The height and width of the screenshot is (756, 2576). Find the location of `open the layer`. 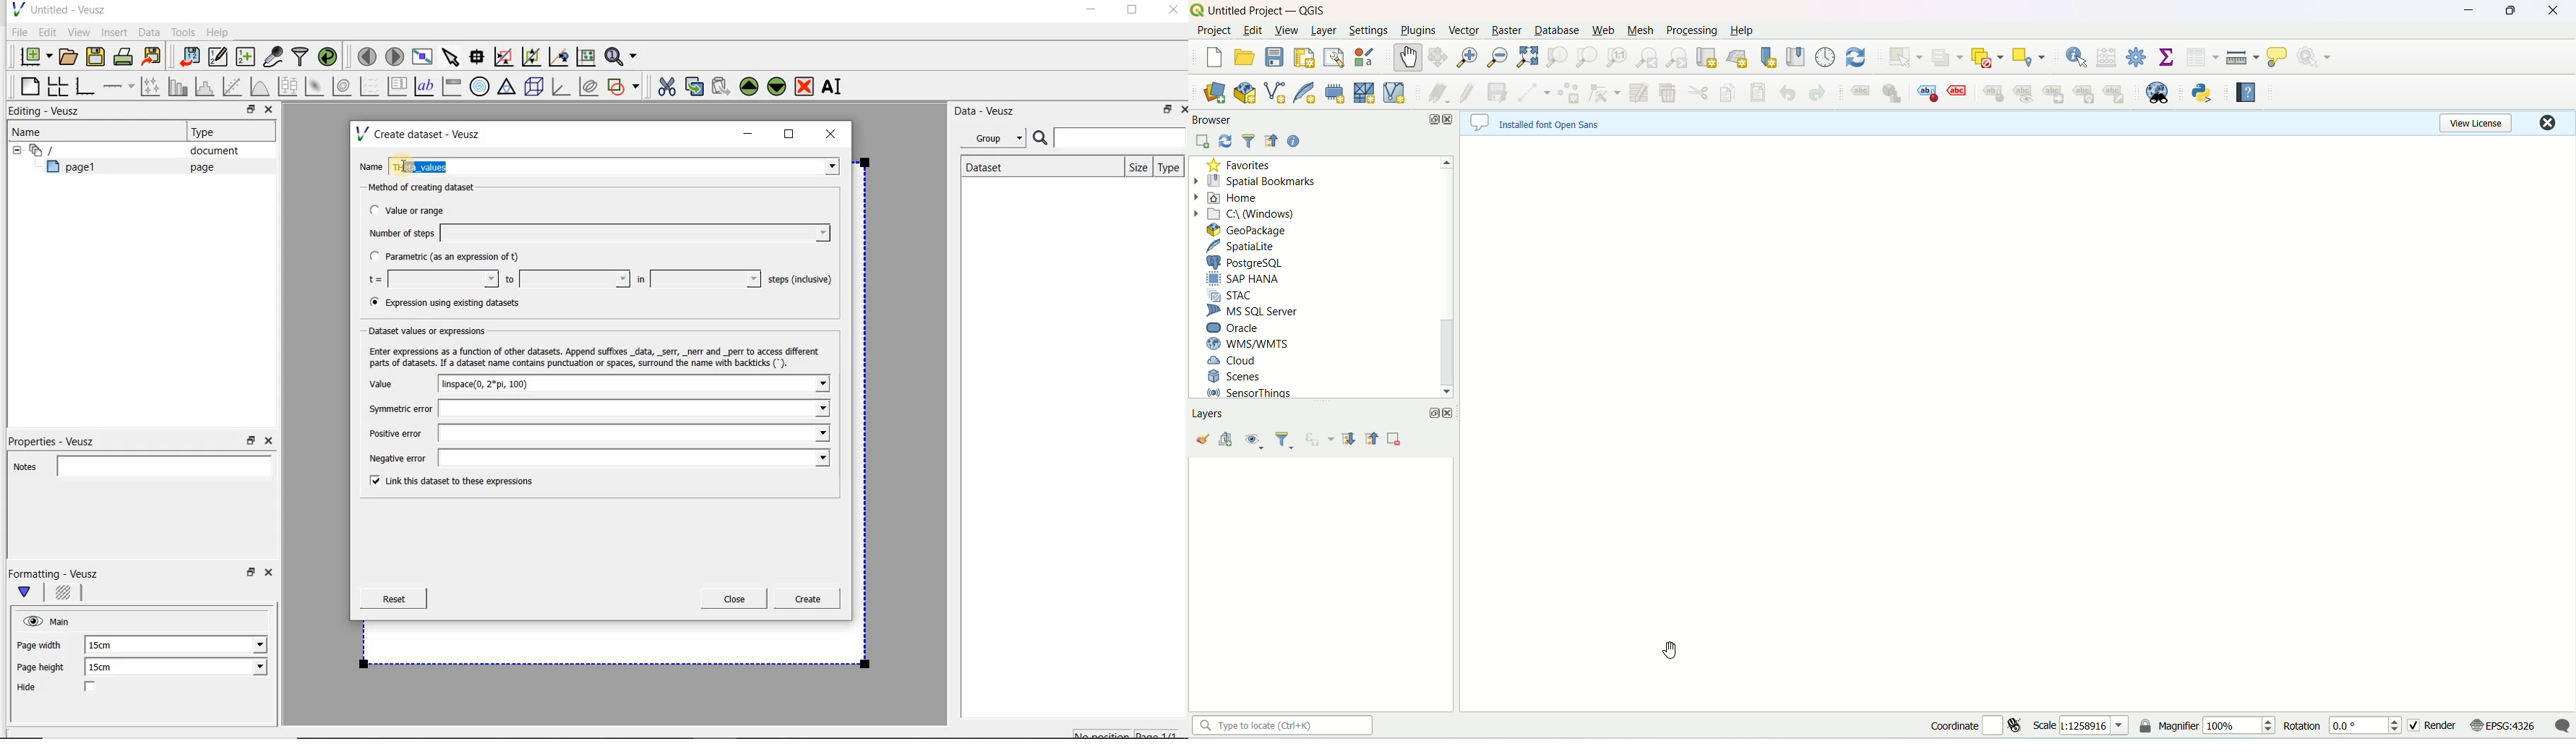

open the layer is located at coordinates (1203, 439).